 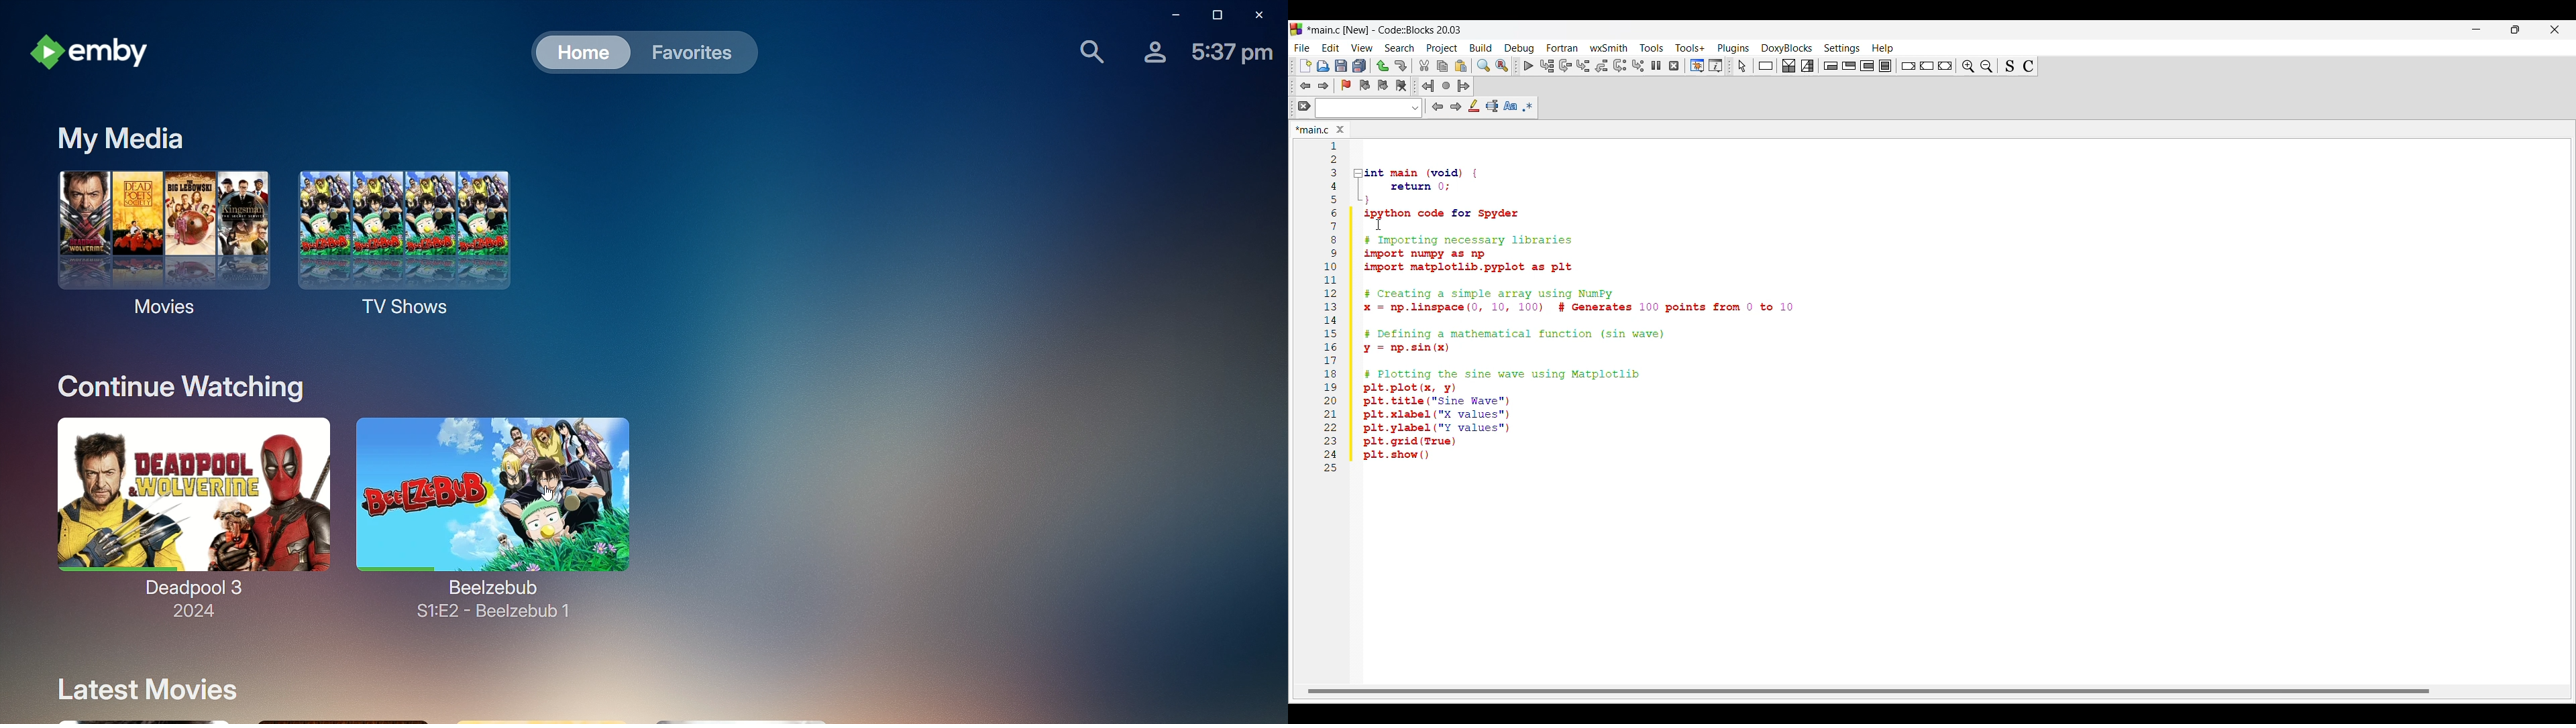 What do you see at coordinates (1148, 54) in the screenshot?
I see `Account` at bounding box center [1148, 54].